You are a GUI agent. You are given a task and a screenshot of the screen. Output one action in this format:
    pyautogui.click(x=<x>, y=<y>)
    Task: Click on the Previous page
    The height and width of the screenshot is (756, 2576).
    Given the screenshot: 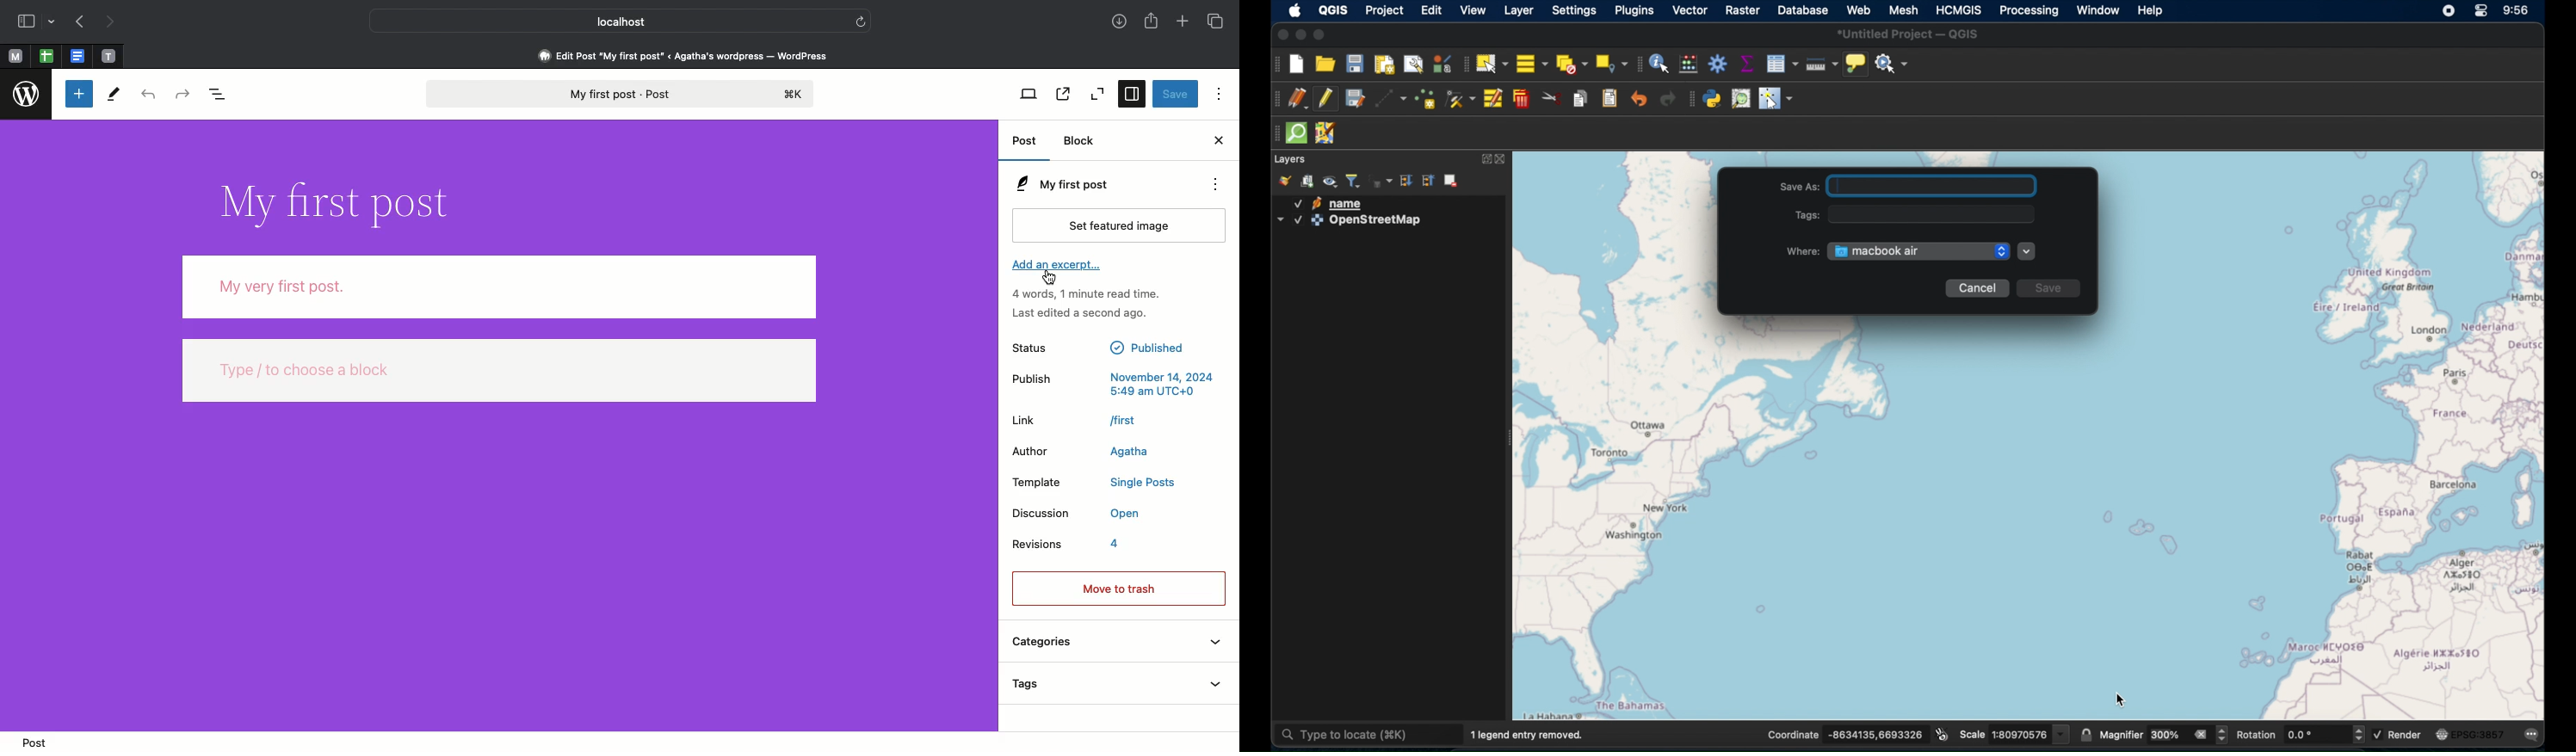 What is the action you would take?
    pyautogui.click(x=79, y=22)
    